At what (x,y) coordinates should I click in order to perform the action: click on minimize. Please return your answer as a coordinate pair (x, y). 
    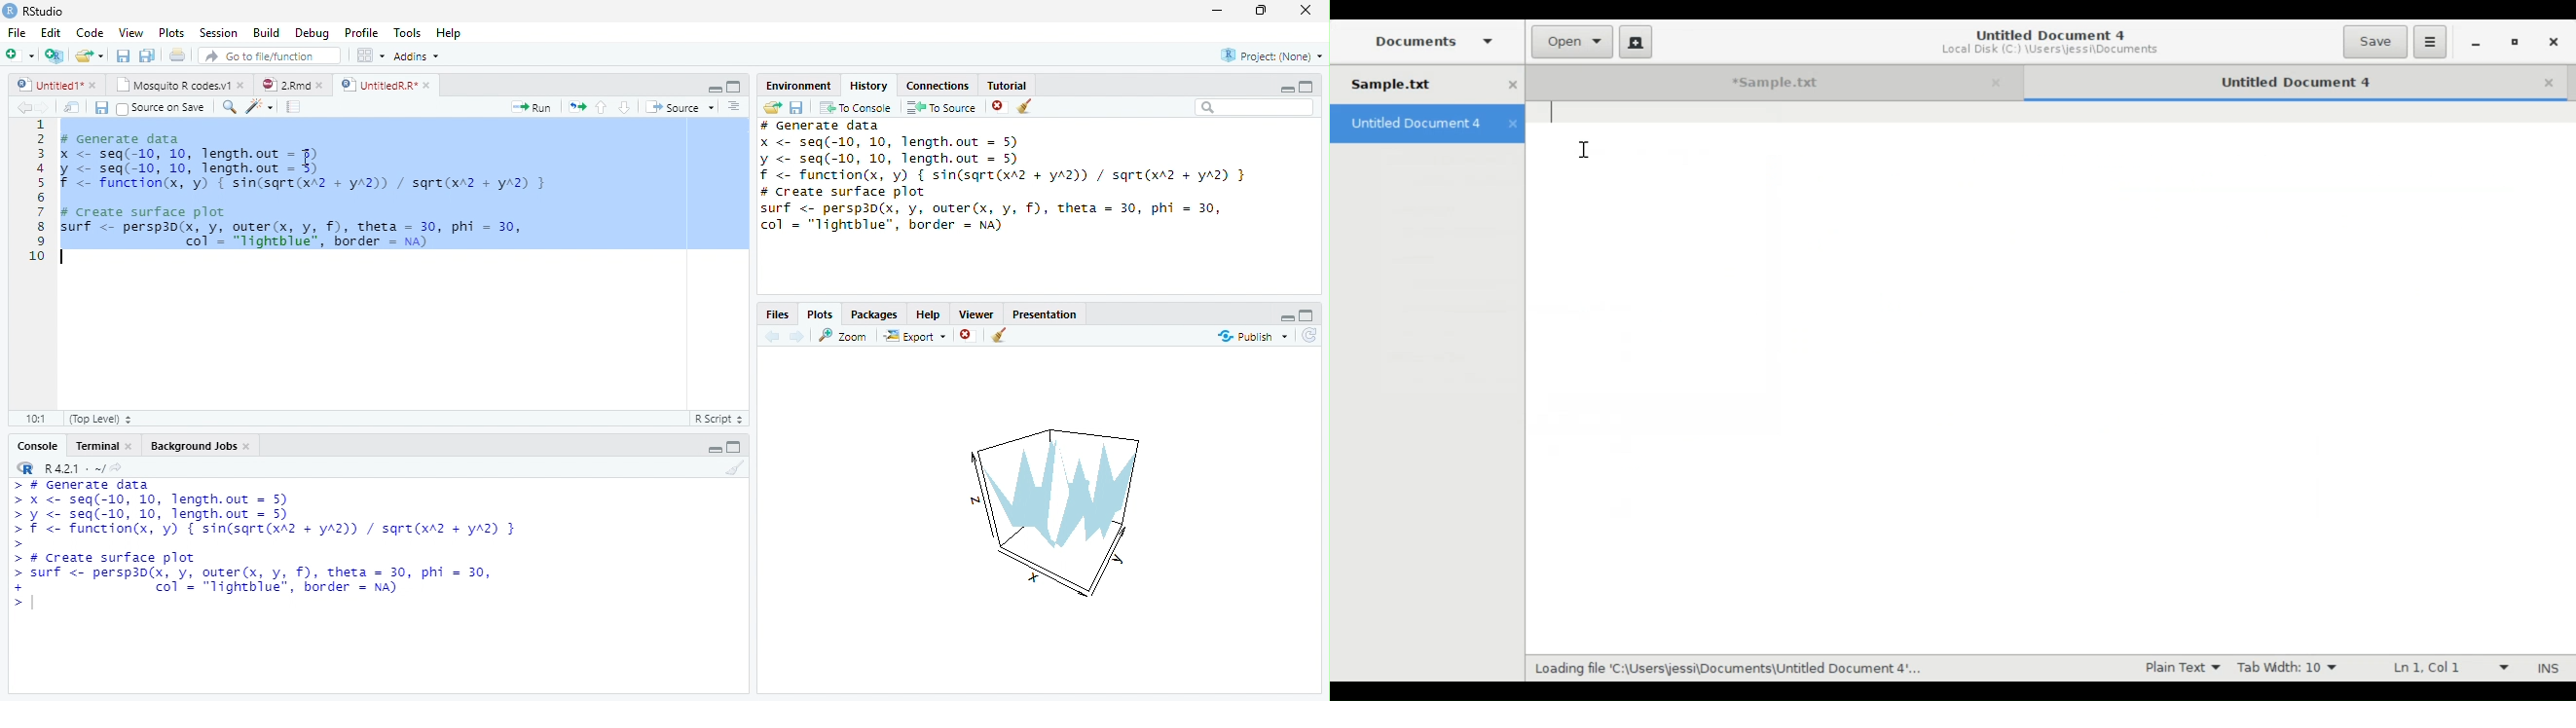
    Looking at the image, I should click on (1217, 10).